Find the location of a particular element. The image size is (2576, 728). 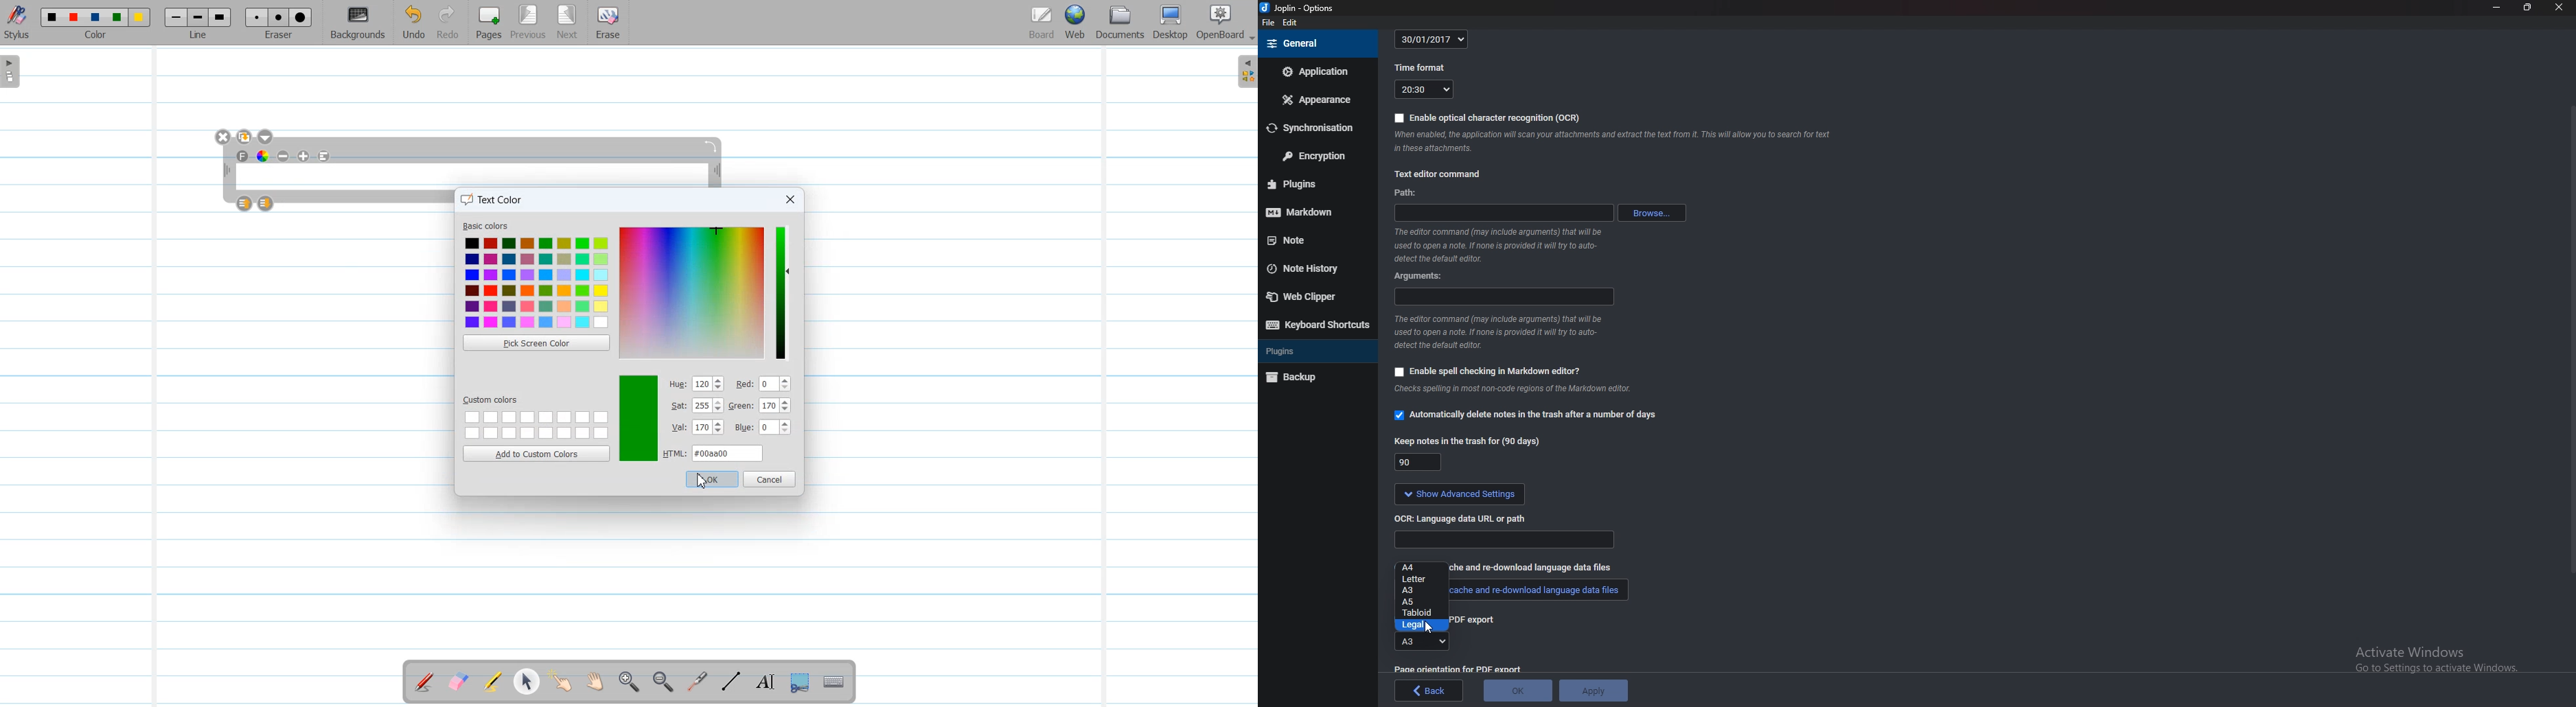

Letter is located at coordinates (1421, 579).